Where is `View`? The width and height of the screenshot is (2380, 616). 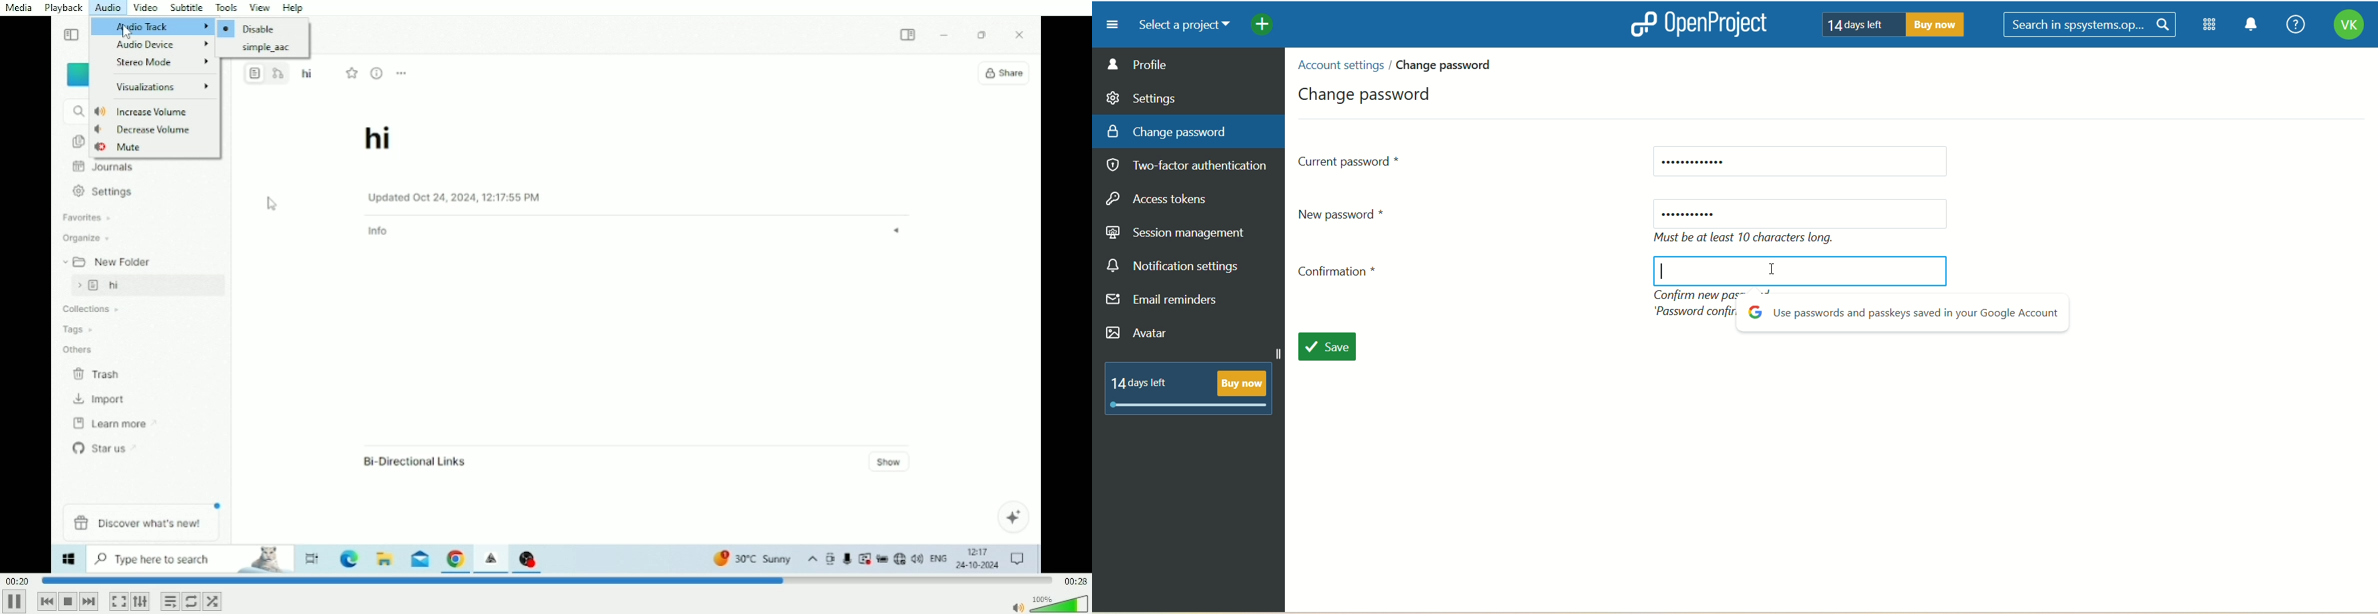 View is located at coordinates (261, 7).